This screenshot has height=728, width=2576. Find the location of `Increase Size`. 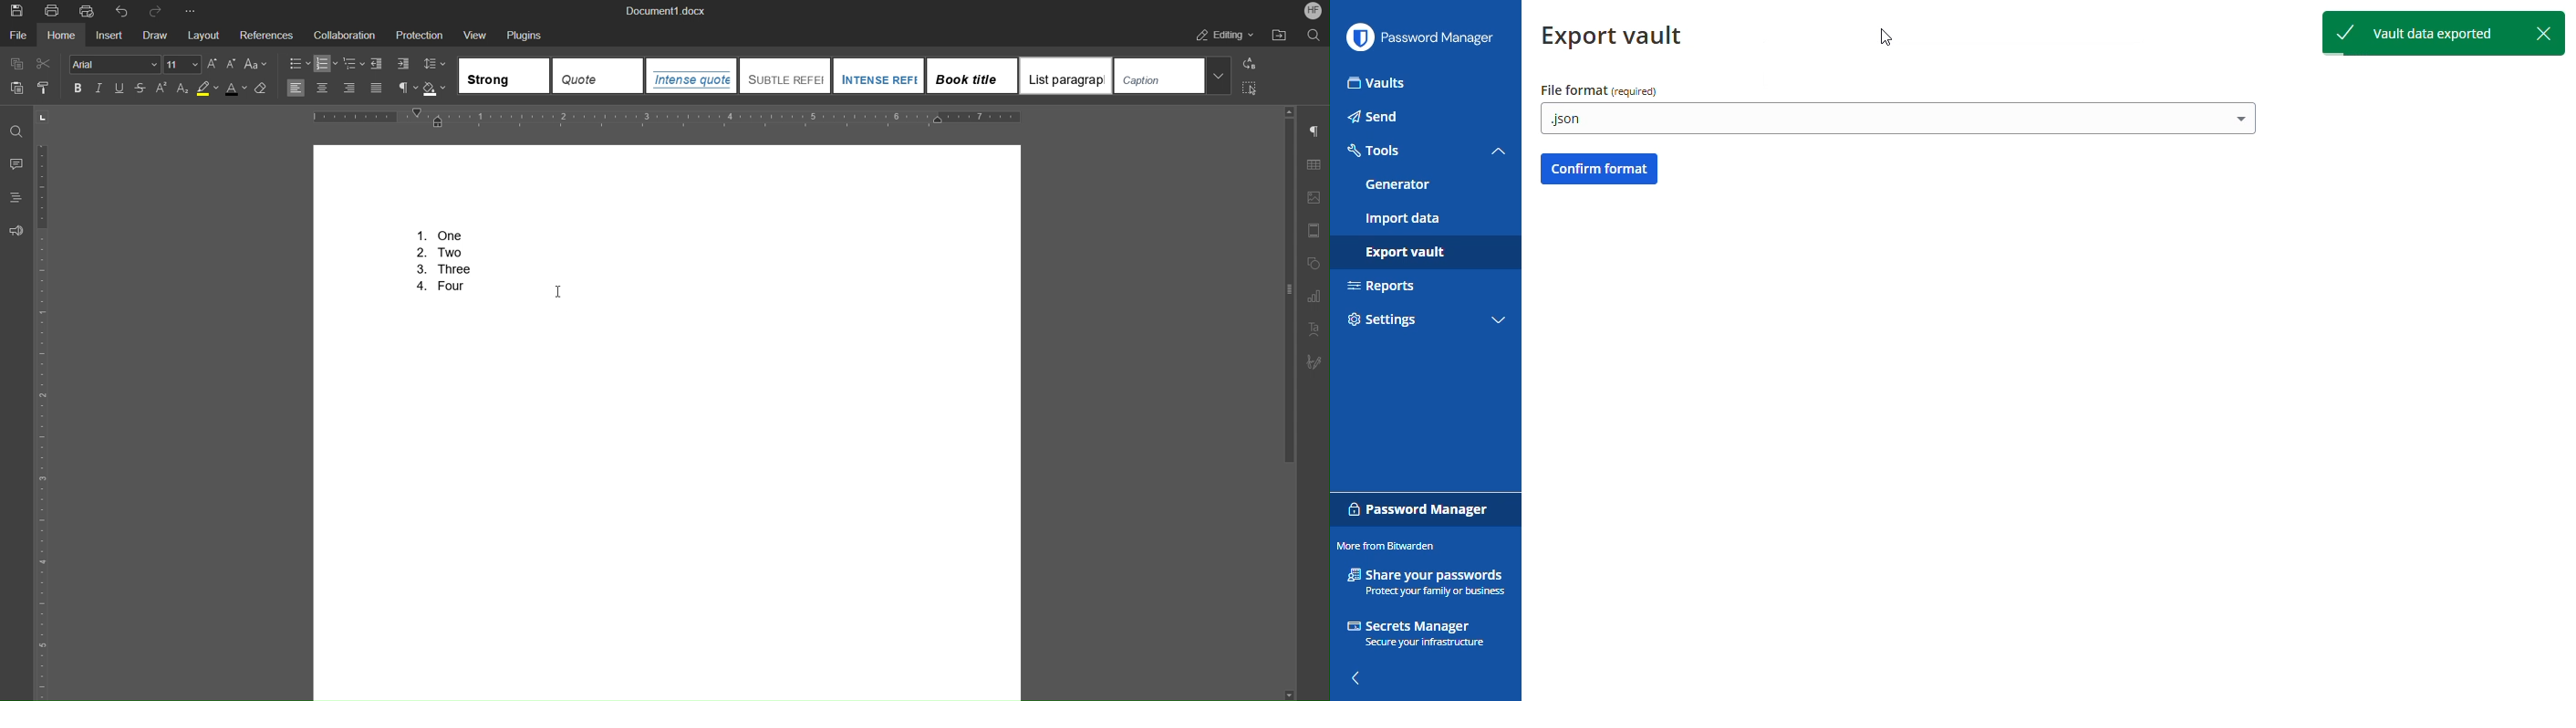

Increase Size is located at coordinates (212, 65).